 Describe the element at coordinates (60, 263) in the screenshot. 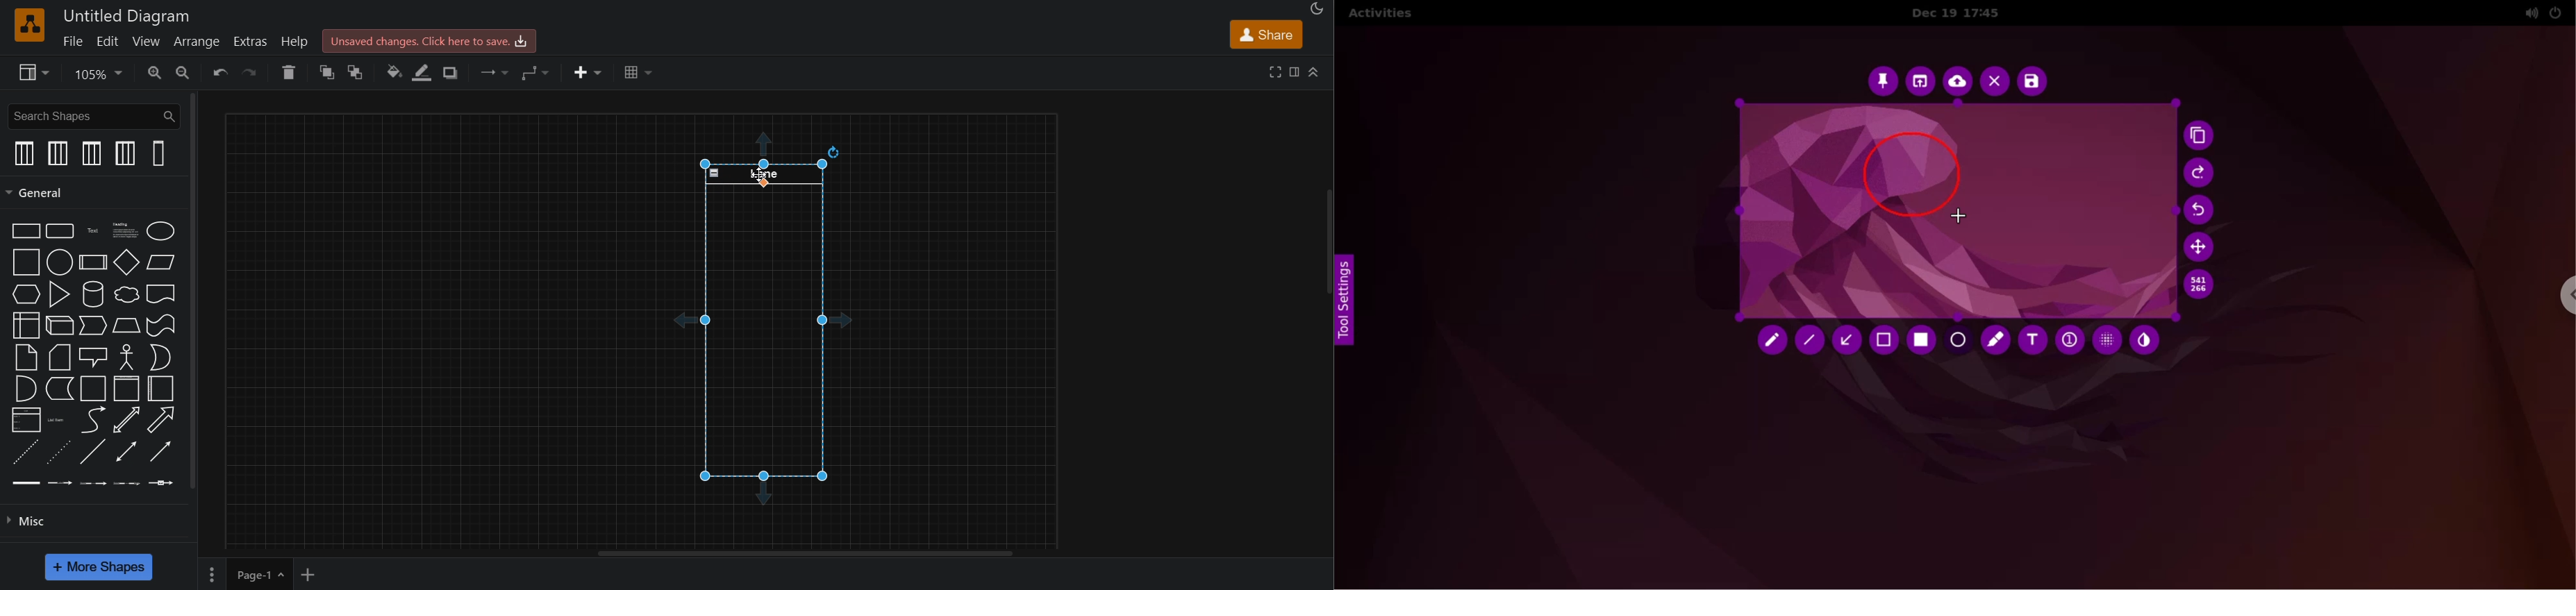

I see `circle` at that location.